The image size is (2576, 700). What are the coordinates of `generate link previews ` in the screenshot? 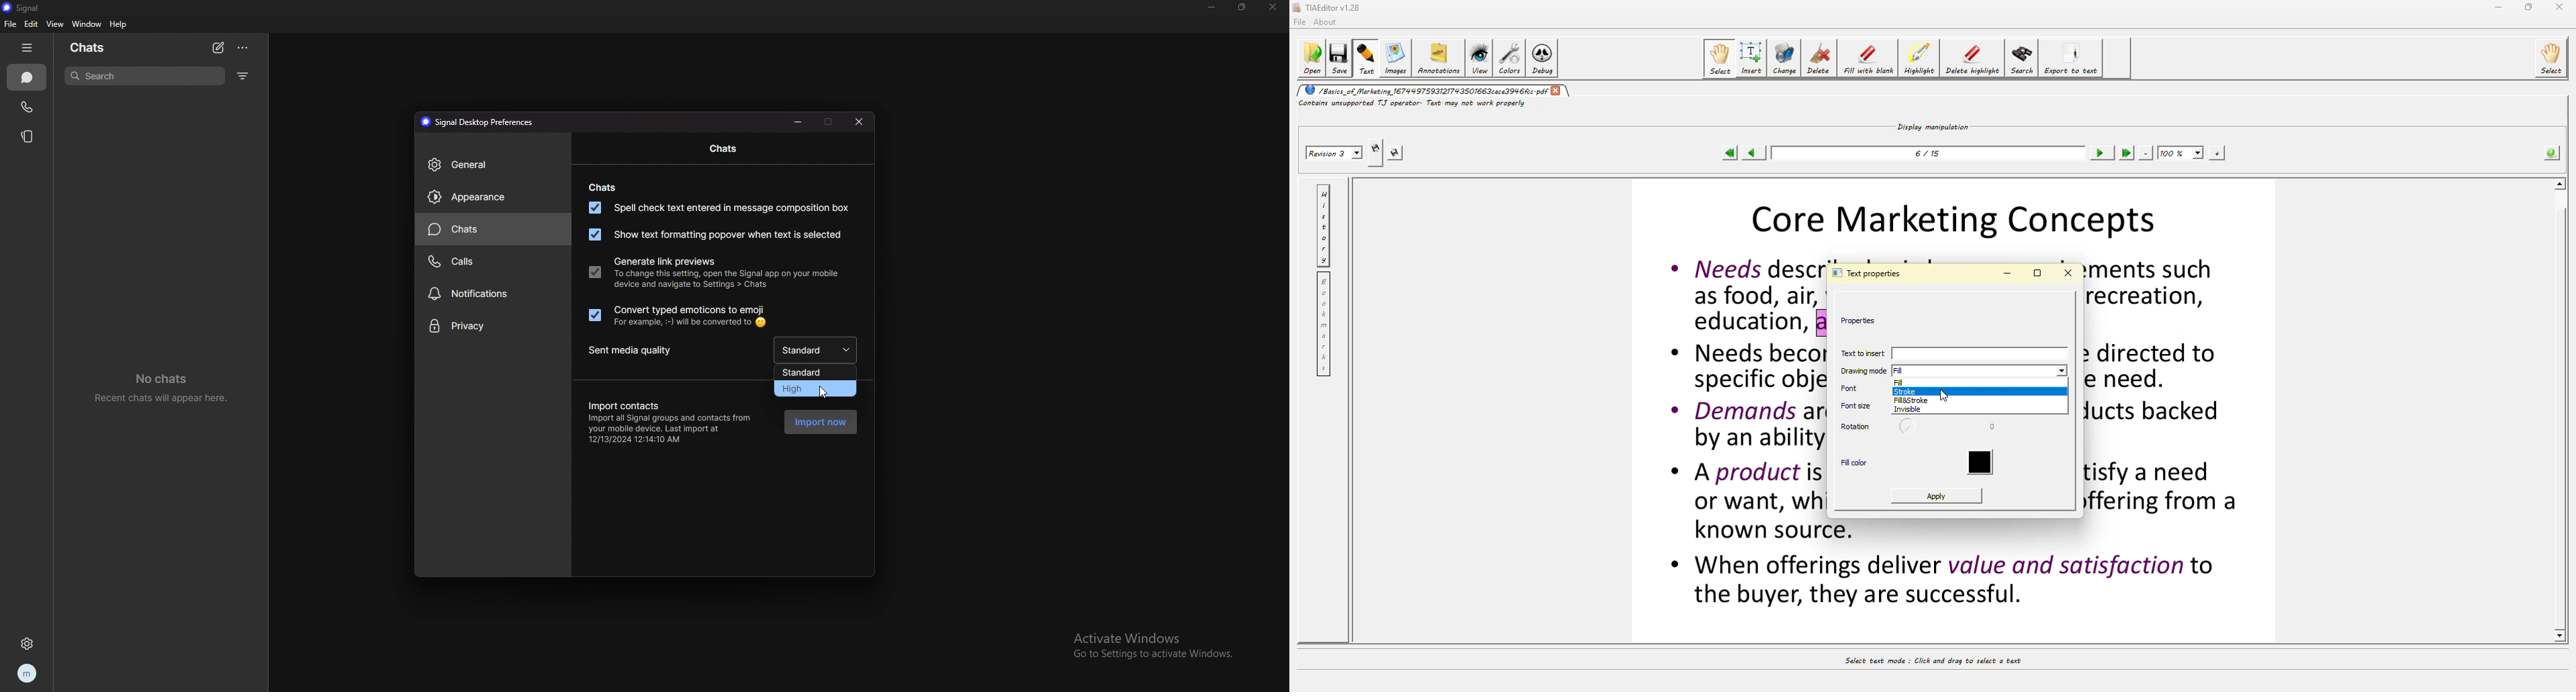 It's located at (664, 262).